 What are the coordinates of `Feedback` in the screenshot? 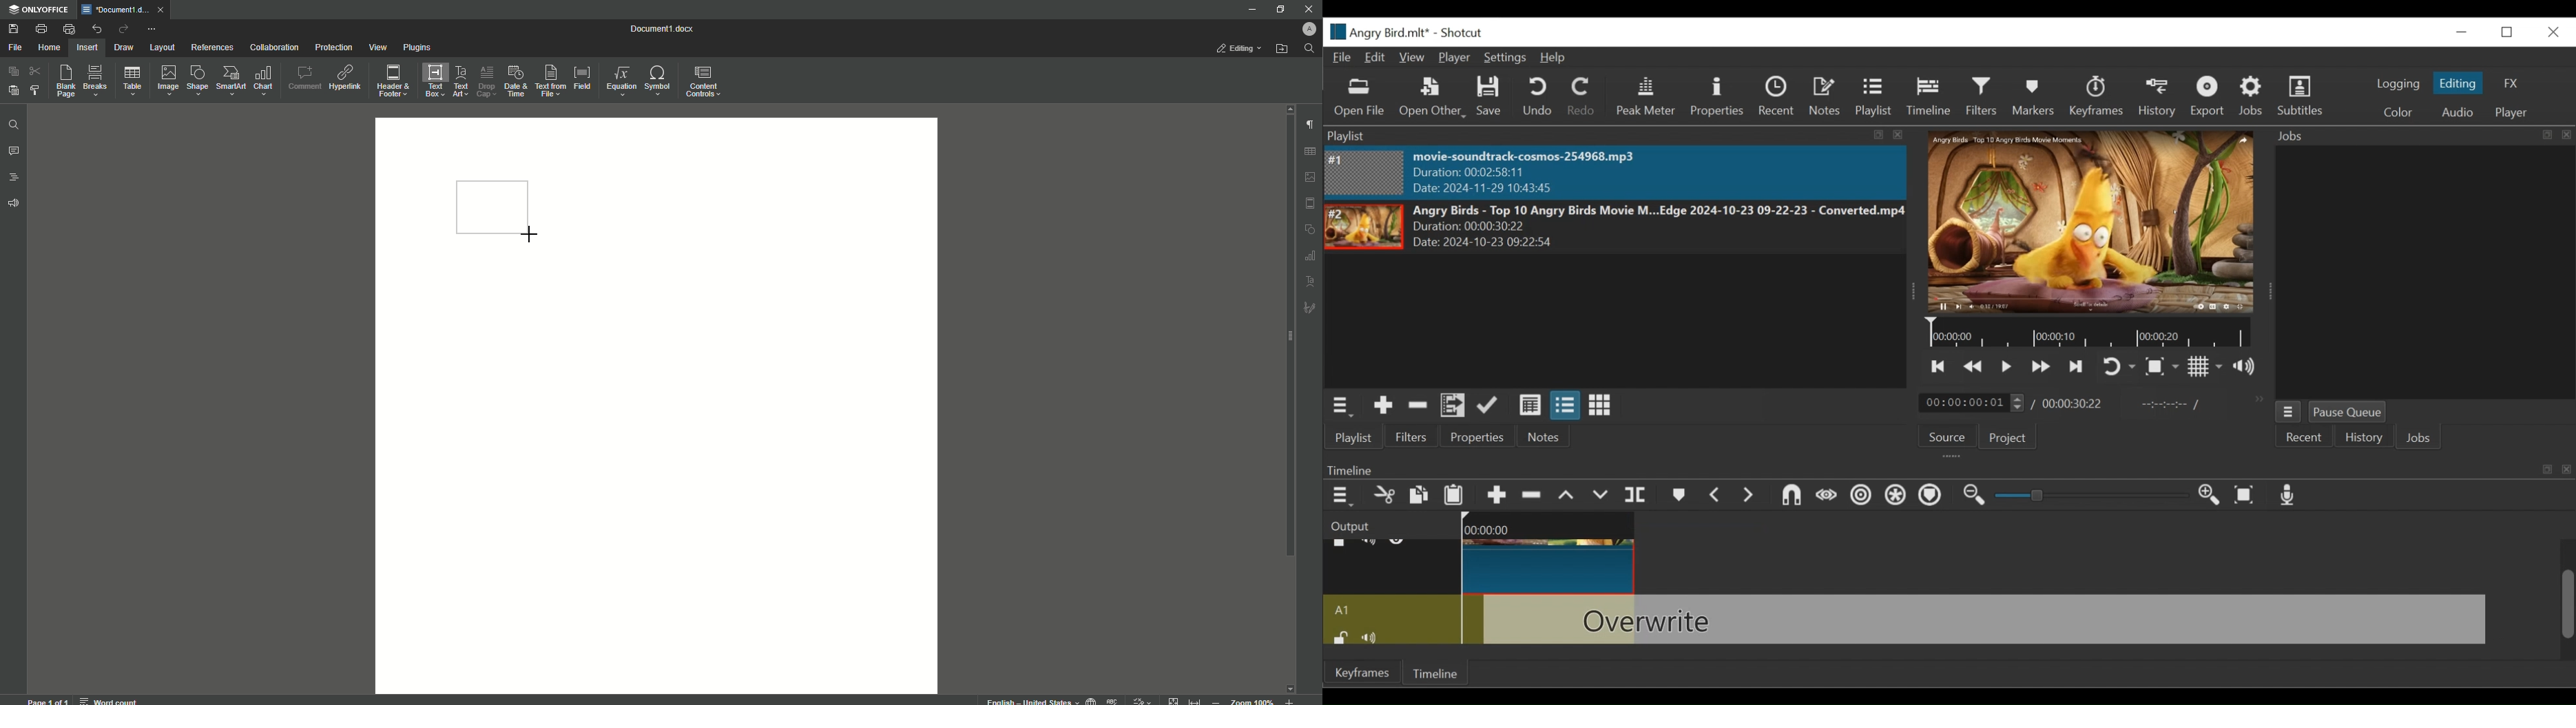 It's located at (15, 204).